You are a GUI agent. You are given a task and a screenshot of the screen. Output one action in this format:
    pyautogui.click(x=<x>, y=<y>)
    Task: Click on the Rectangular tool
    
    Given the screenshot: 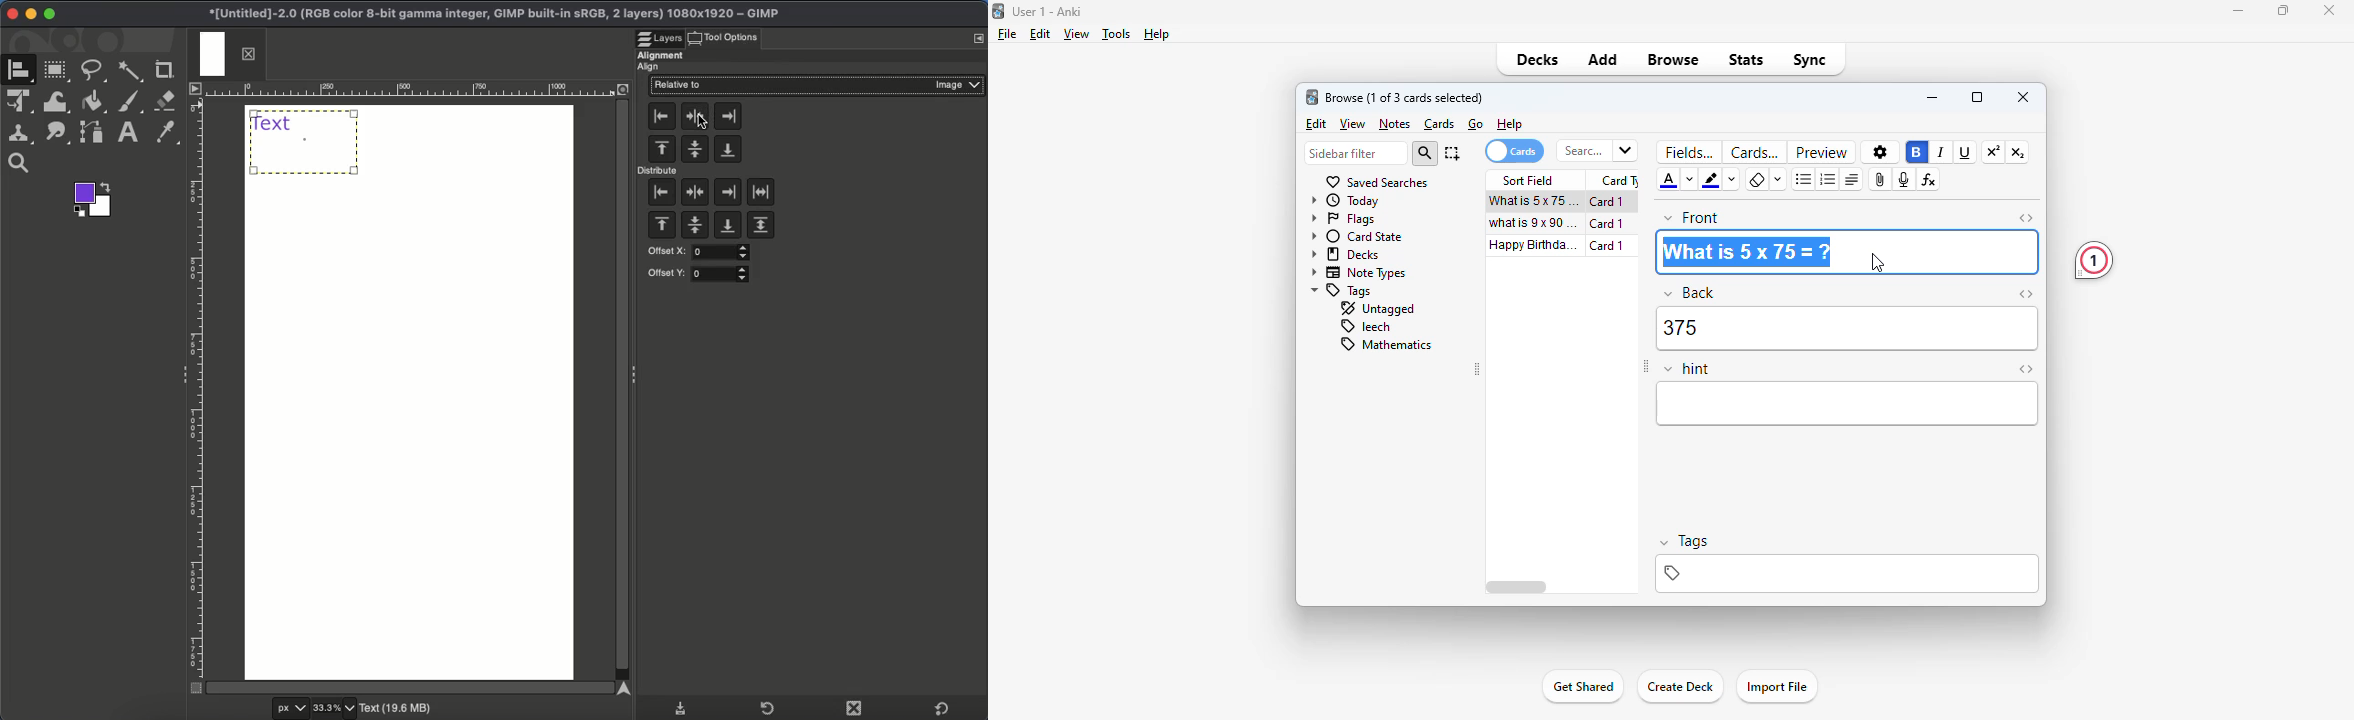 What is the action you would take?
    pyautogui.click(x=58, y=70)
    